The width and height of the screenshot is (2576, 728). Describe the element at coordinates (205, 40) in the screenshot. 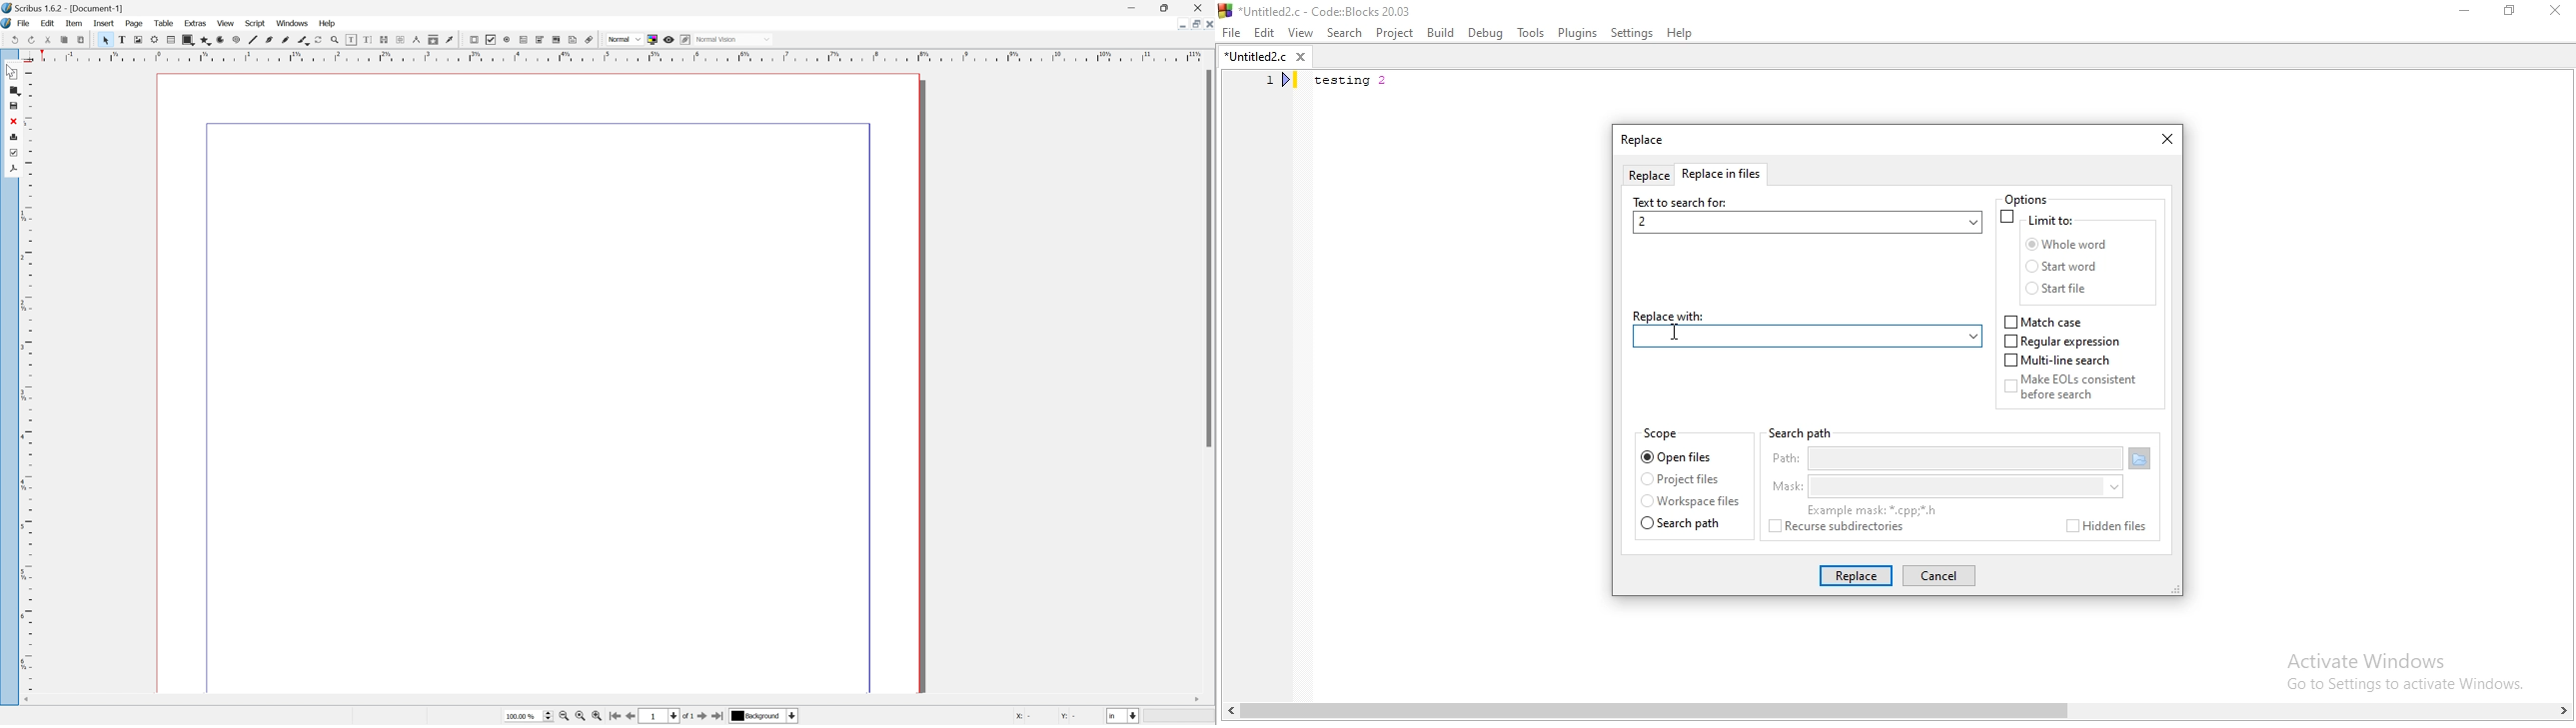

I see `preflight verifier` at that location.